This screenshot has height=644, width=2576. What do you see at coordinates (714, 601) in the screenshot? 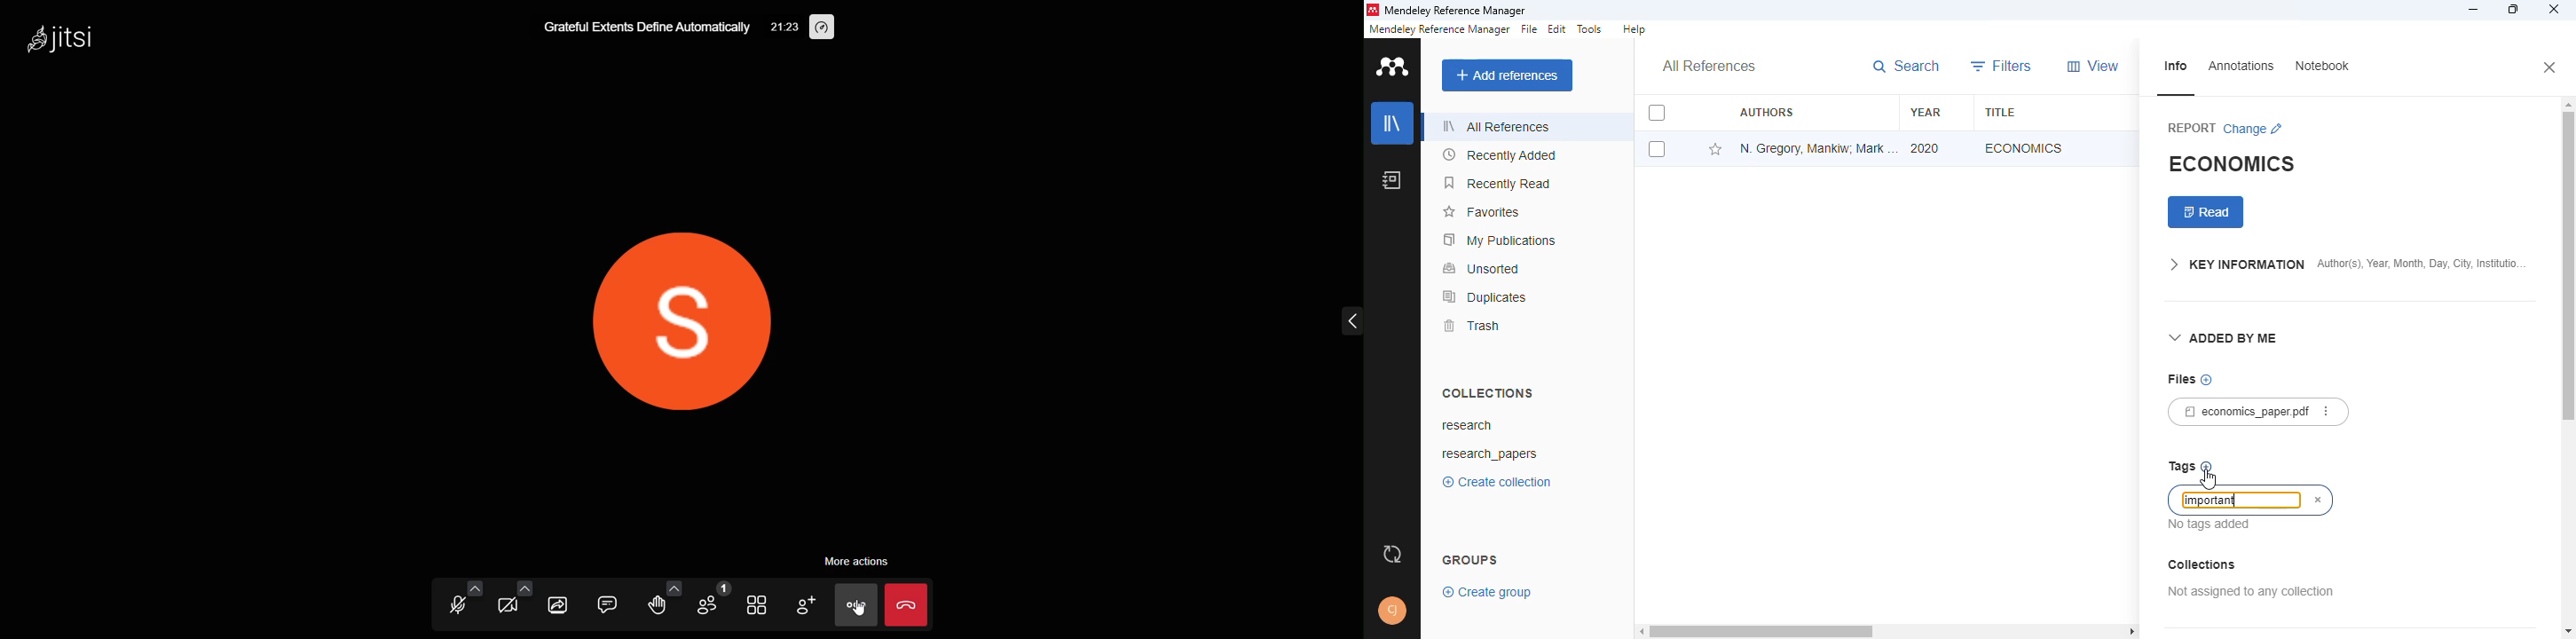
I see `participants` at bounding box center [714, 601].